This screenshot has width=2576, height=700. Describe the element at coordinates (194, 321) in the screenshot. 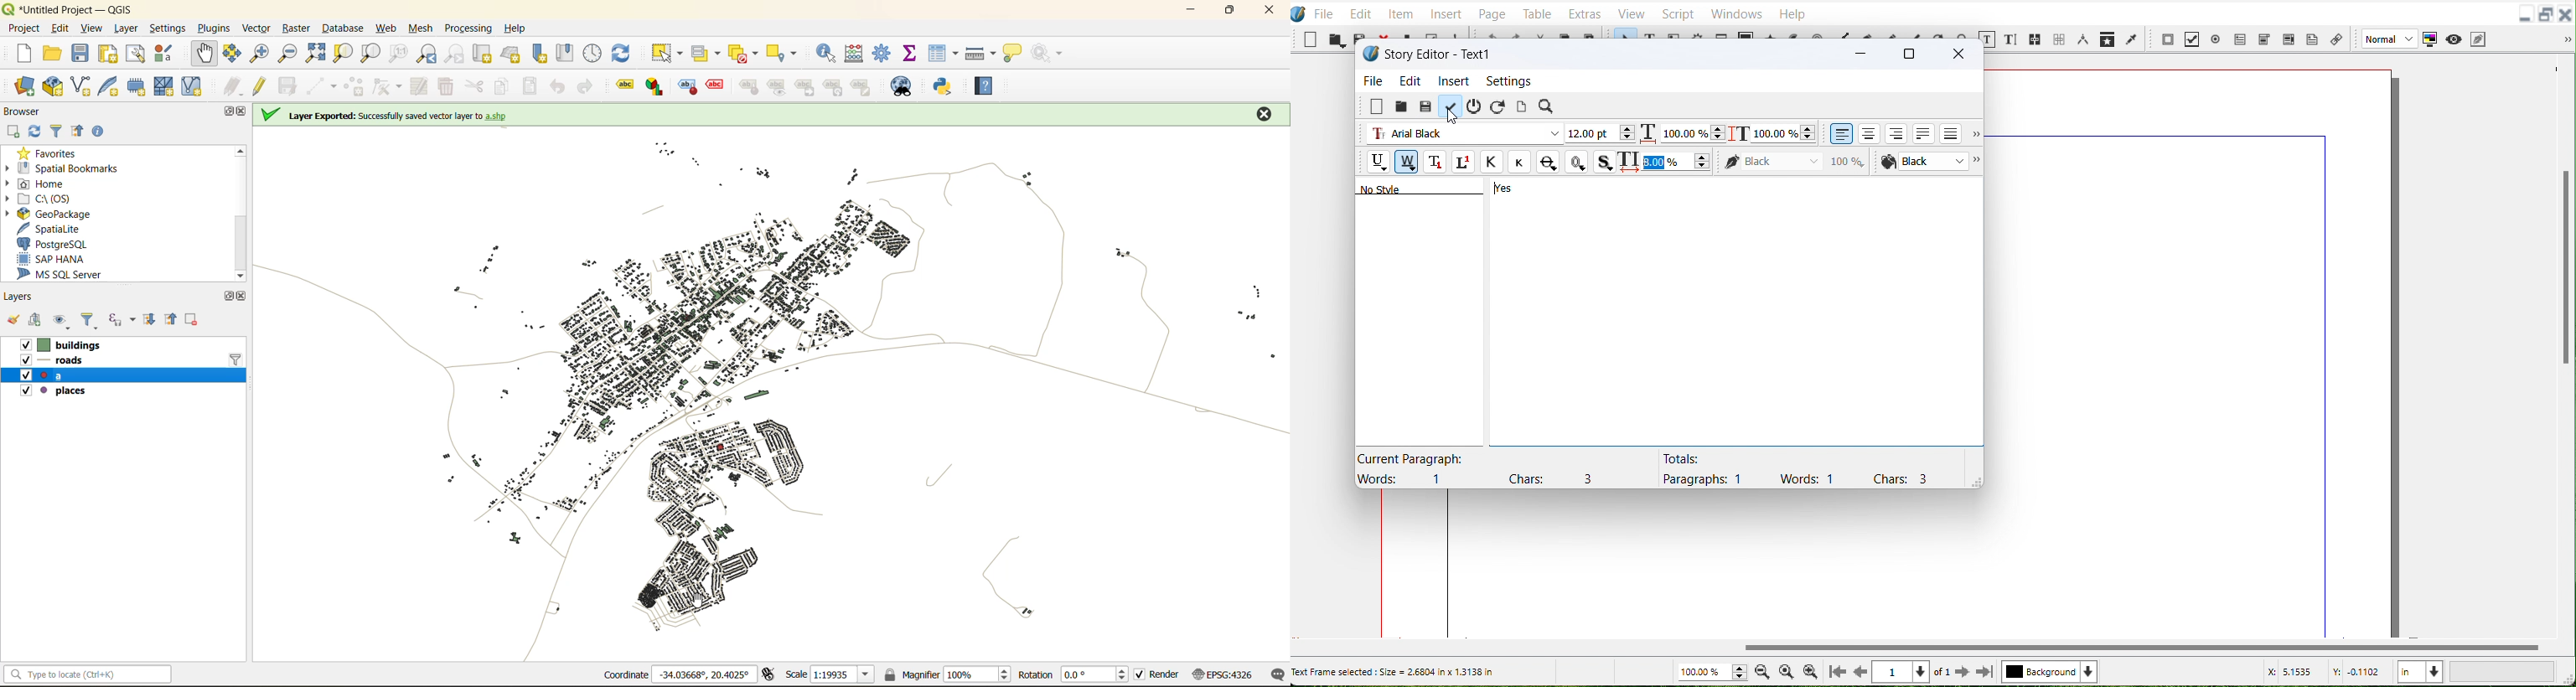

I see `remove` at that location.